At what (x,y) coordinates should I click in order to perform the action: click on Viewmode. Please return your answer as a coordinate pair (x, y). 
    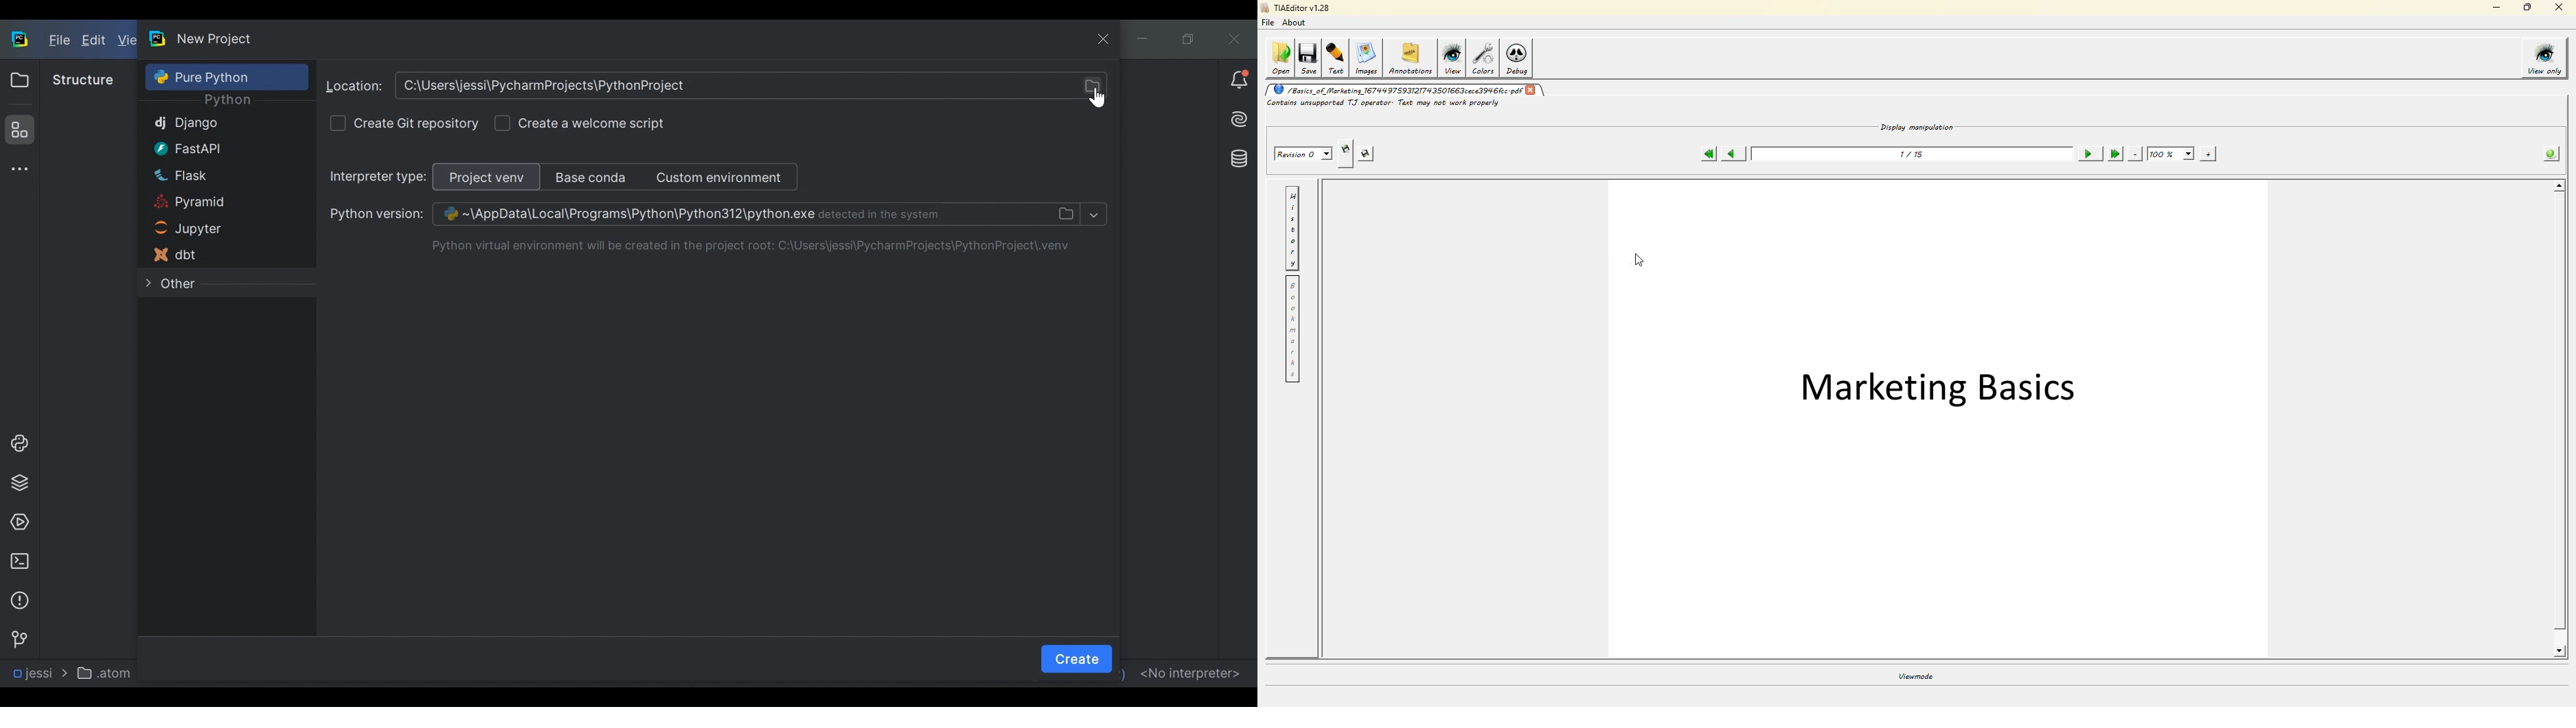
    Looking at the image, I should click on (1917, 678).